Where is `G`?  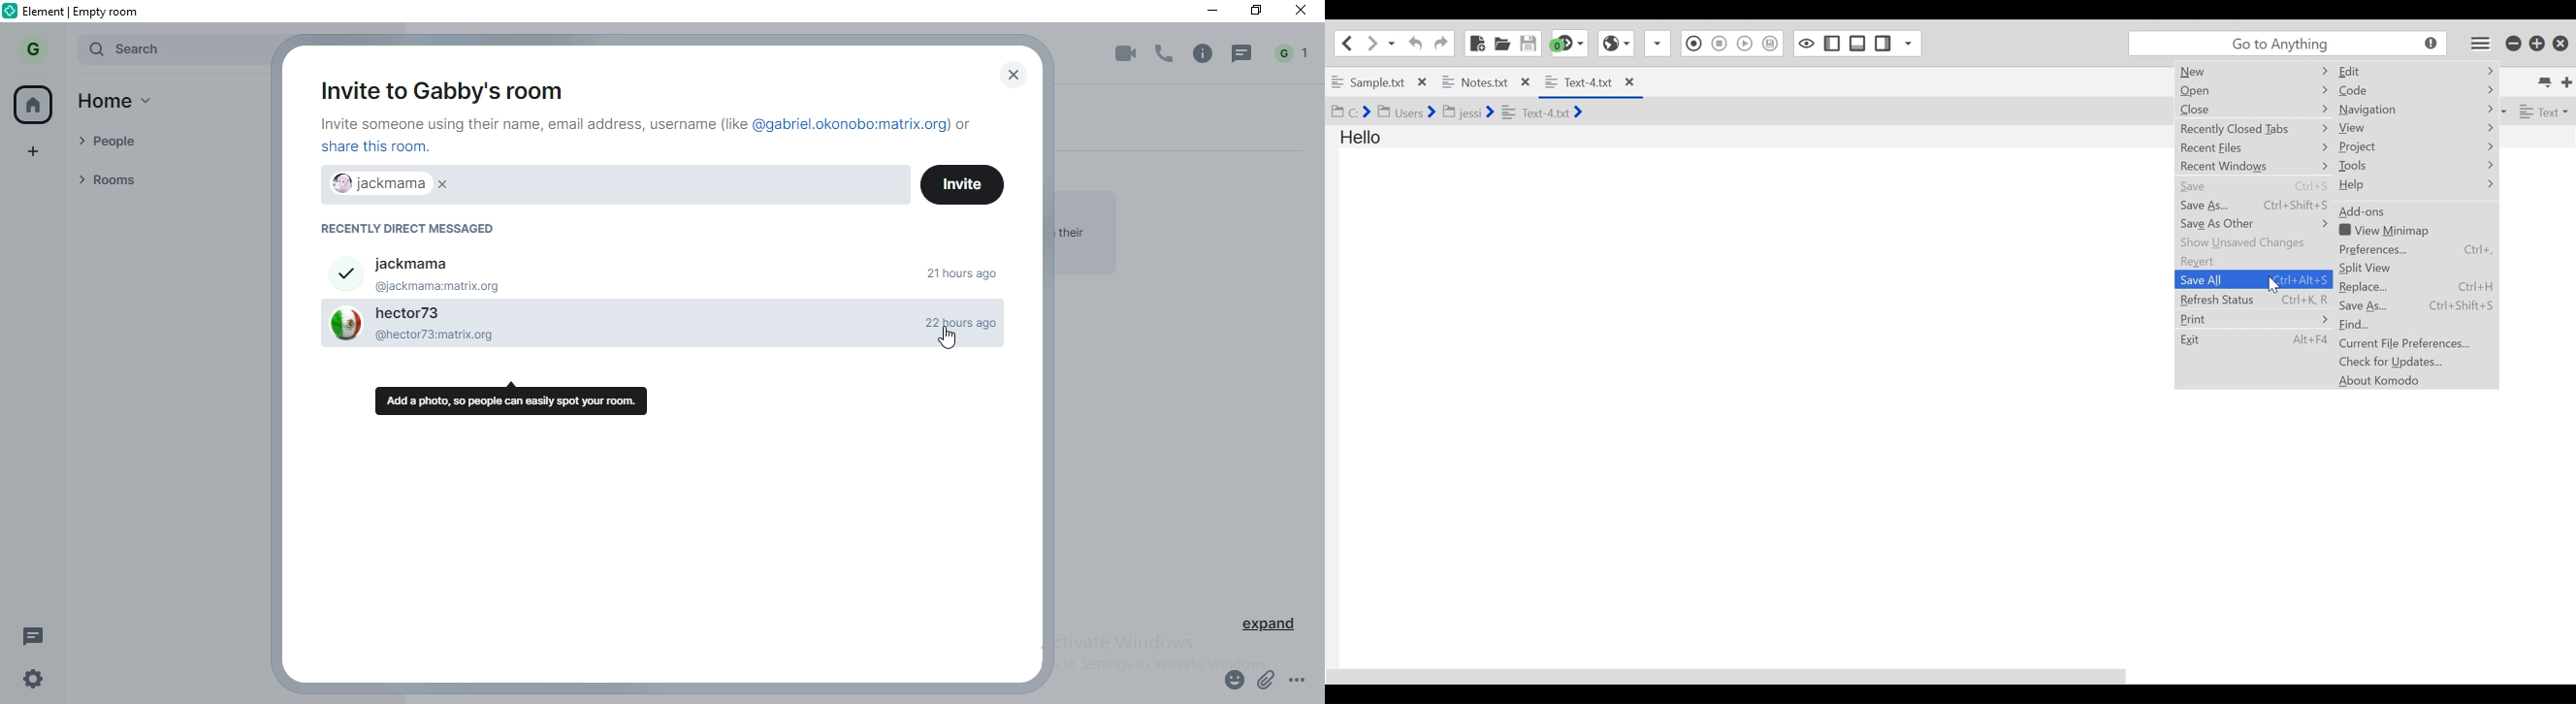
G is located at coordinates (36, 48).